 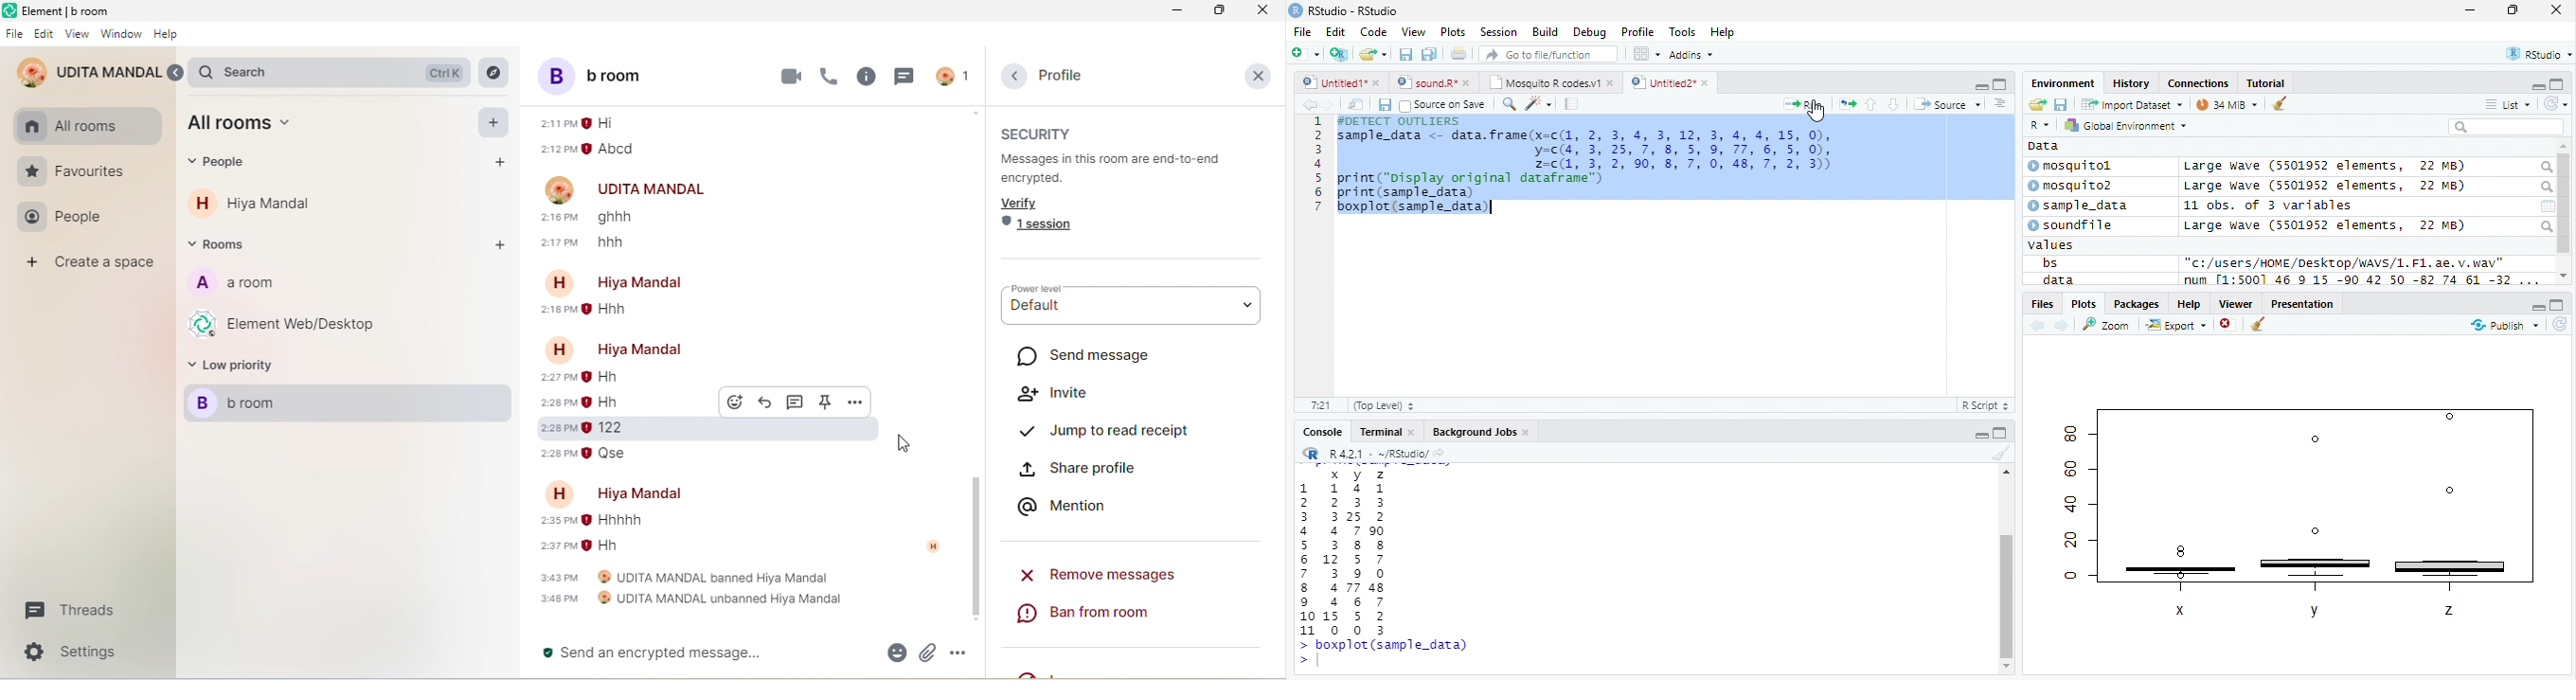 What do you see at coordinates (2063, 327) in the screenshot?
I see `go forward` at bounding box center [2063, 327].